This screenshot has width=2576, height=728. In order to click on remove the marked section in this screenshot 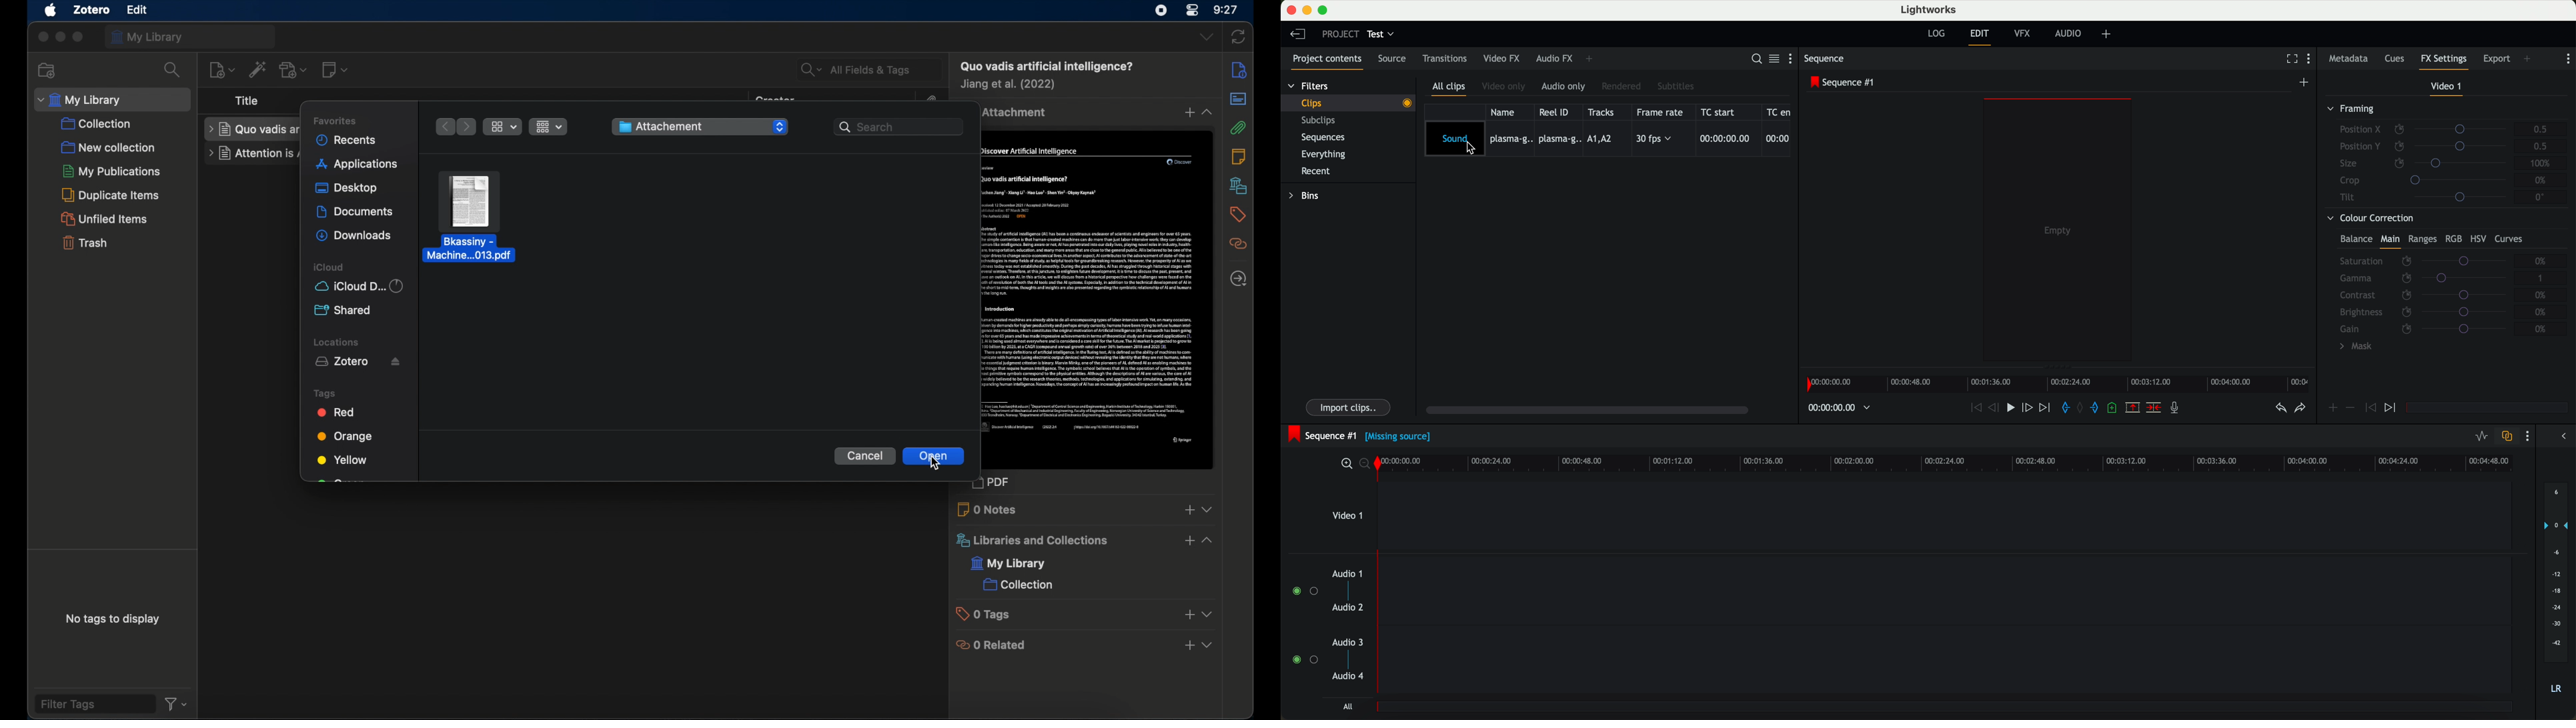, I will do `click(2133, 408)`.